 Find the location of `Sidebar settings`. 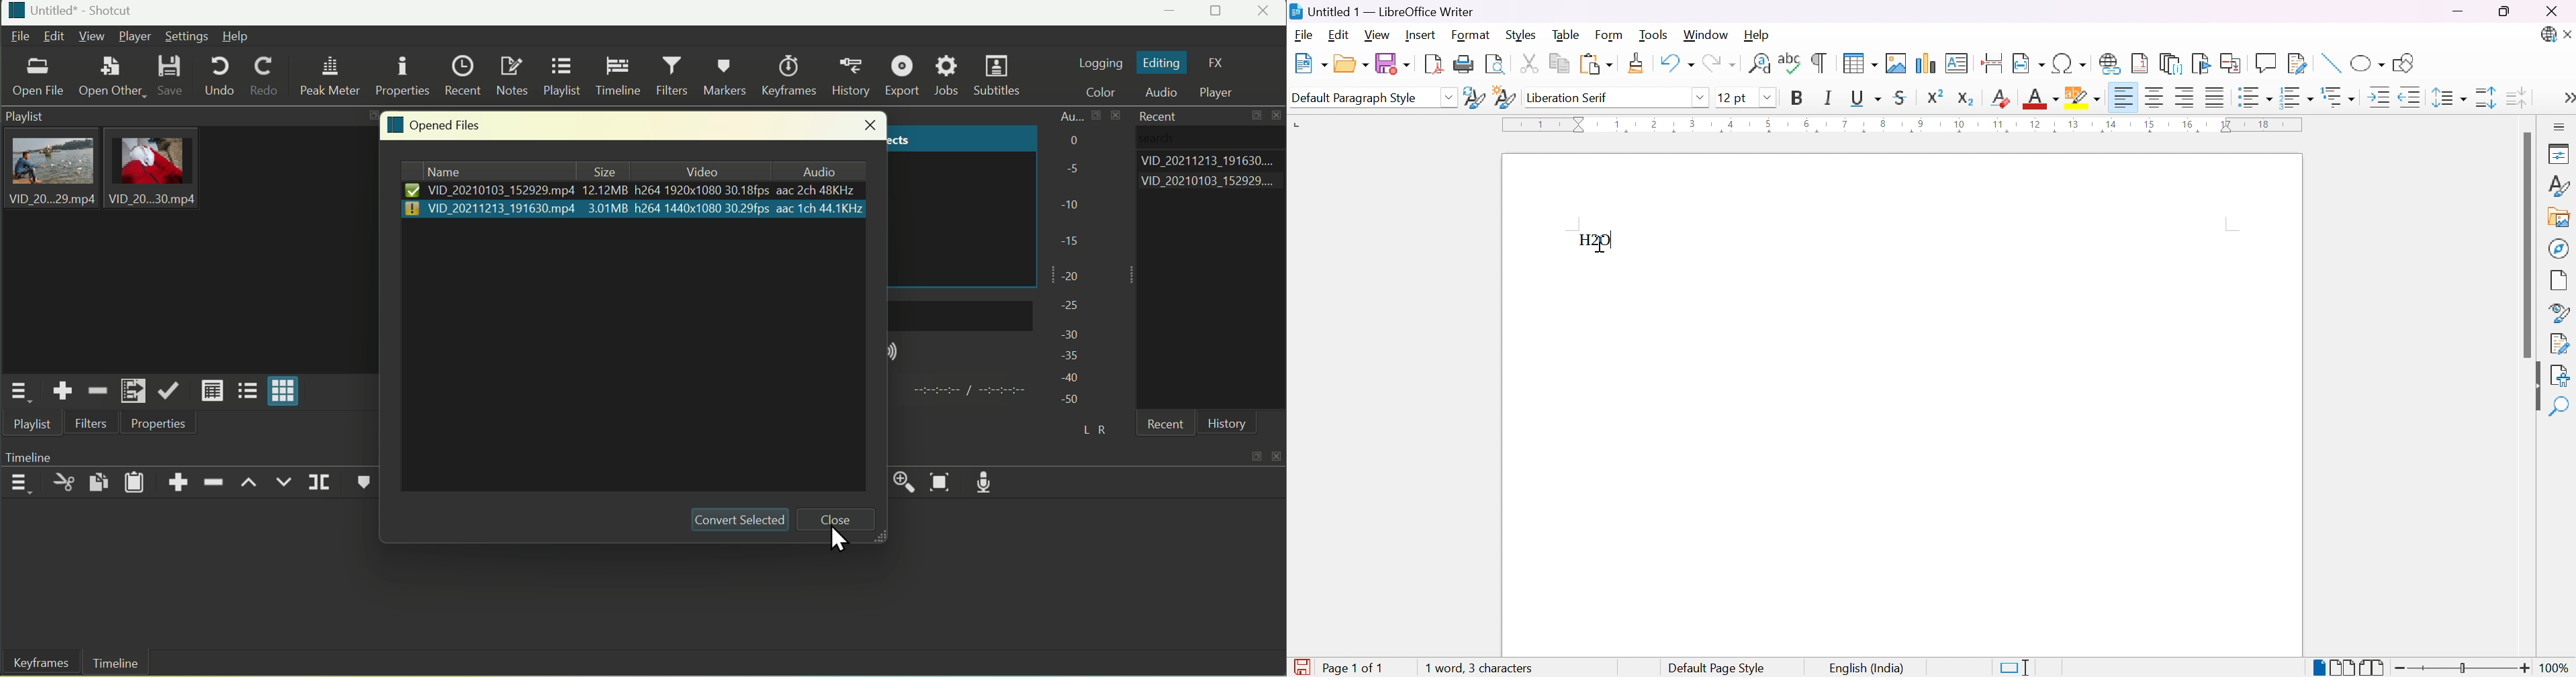

Sidebar settings is located at coordinates (2561, 126).